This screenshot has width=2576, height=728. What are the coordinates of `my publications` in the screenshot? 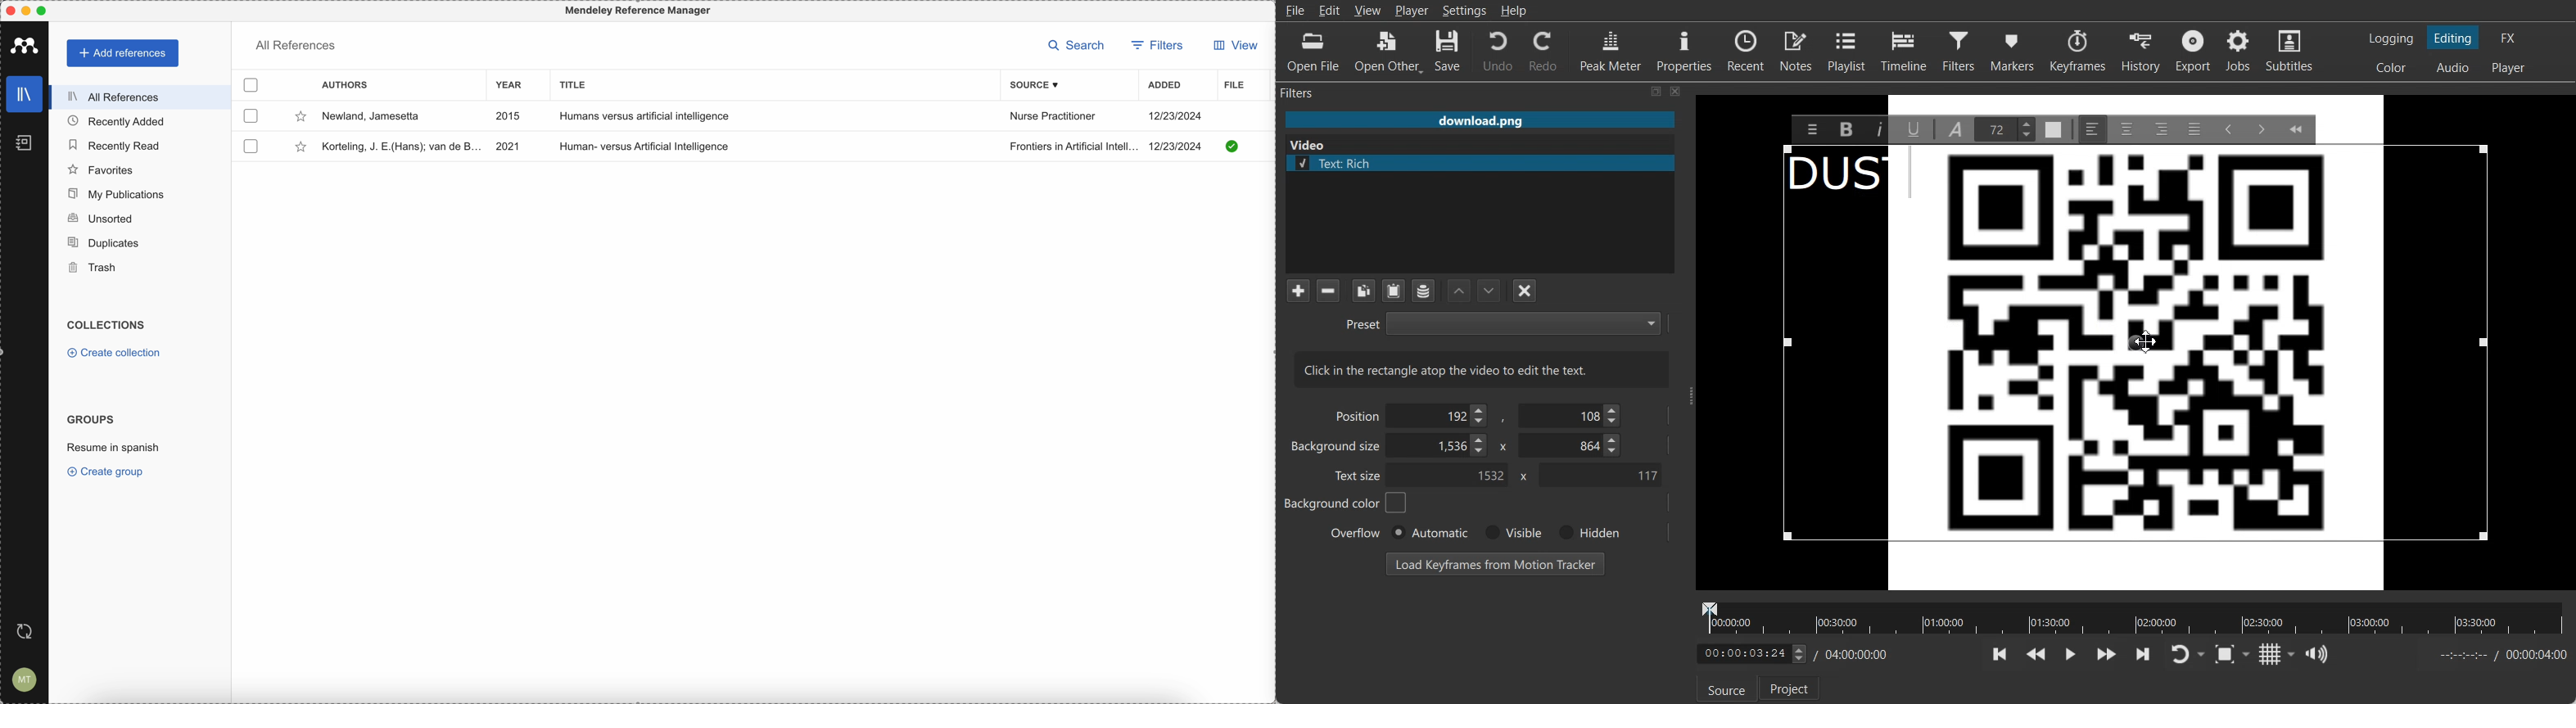 It's located at (119, 192).